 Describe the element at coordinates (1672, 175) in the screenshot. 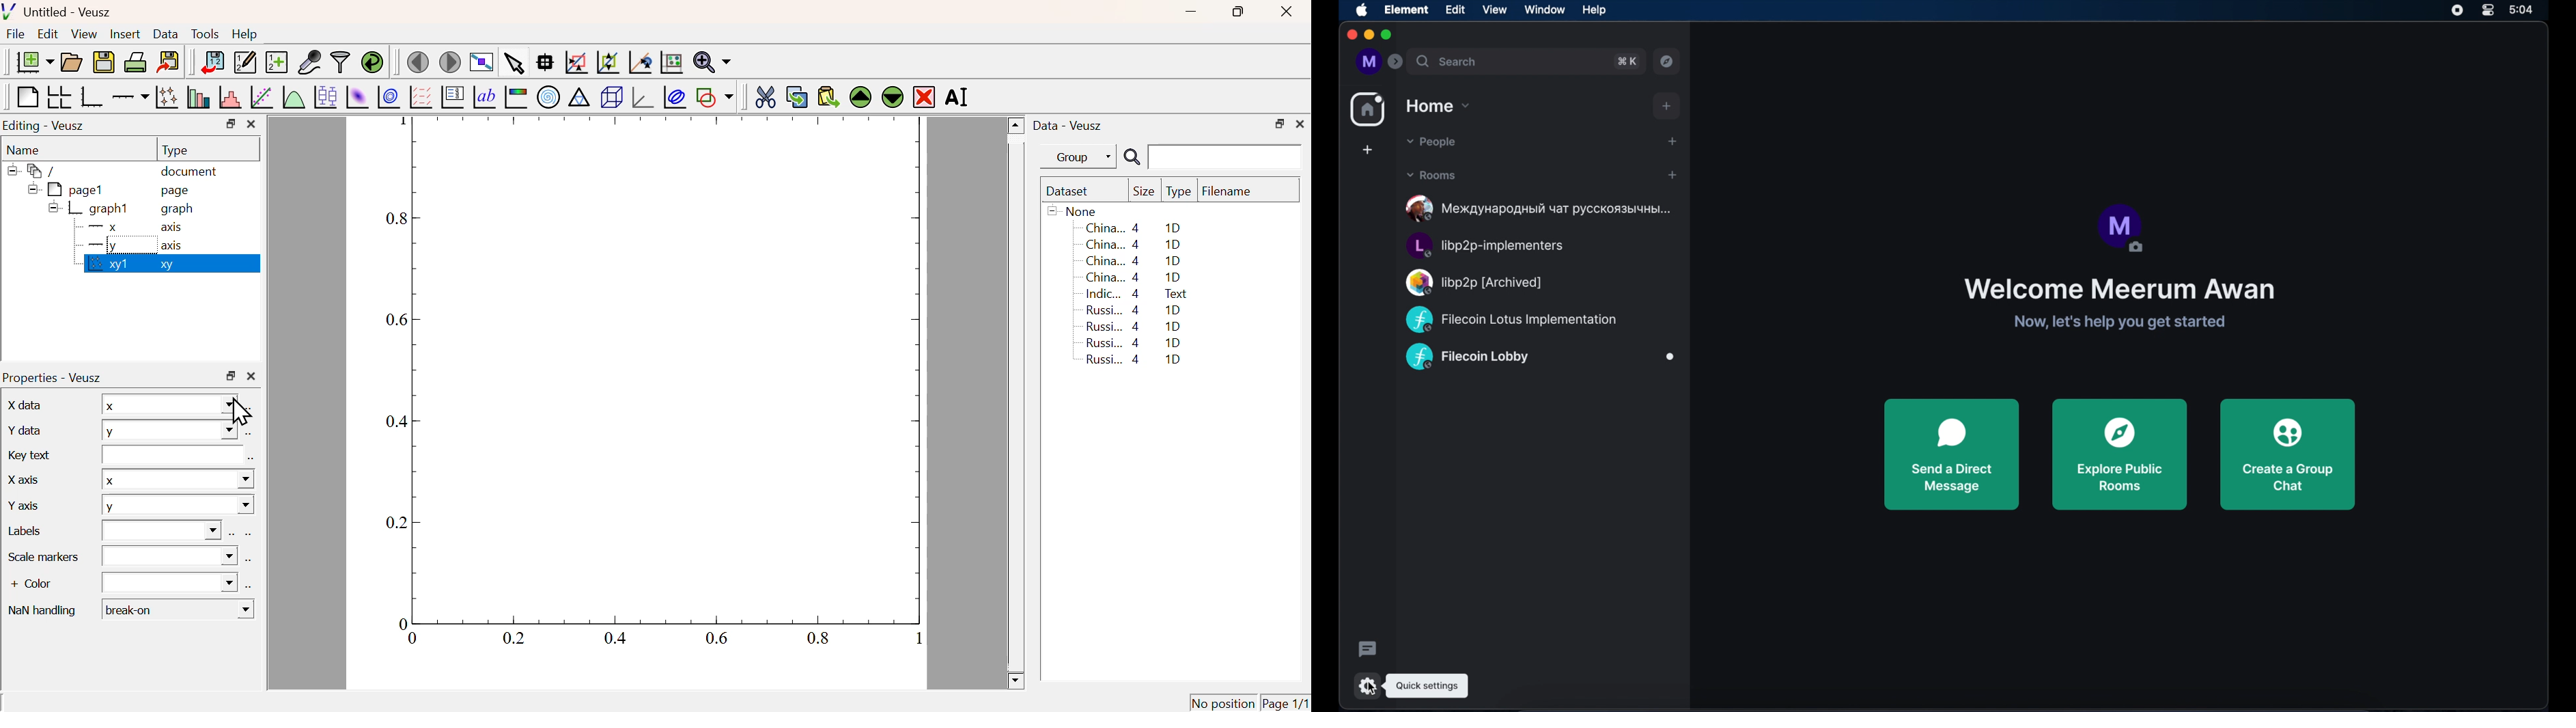

I see `add room` at that location.